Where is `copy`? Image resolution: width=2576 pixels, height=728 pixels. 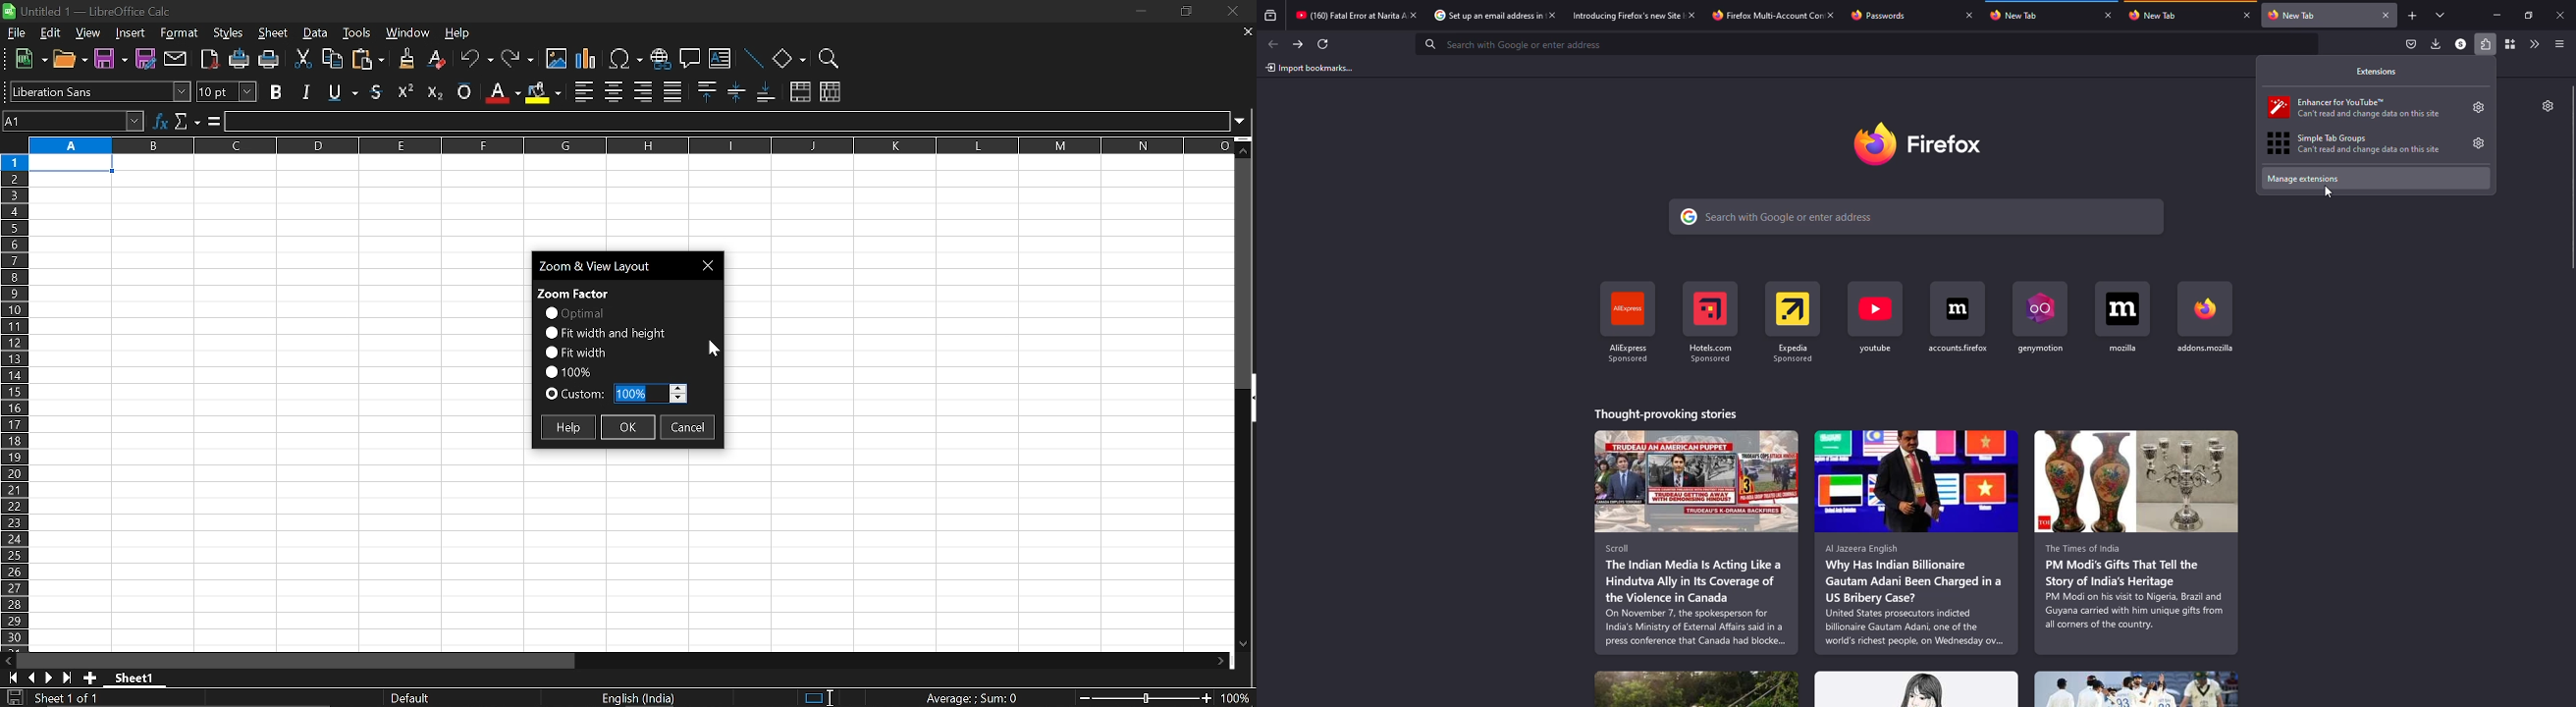
copy is located at coordinates (331, 62).